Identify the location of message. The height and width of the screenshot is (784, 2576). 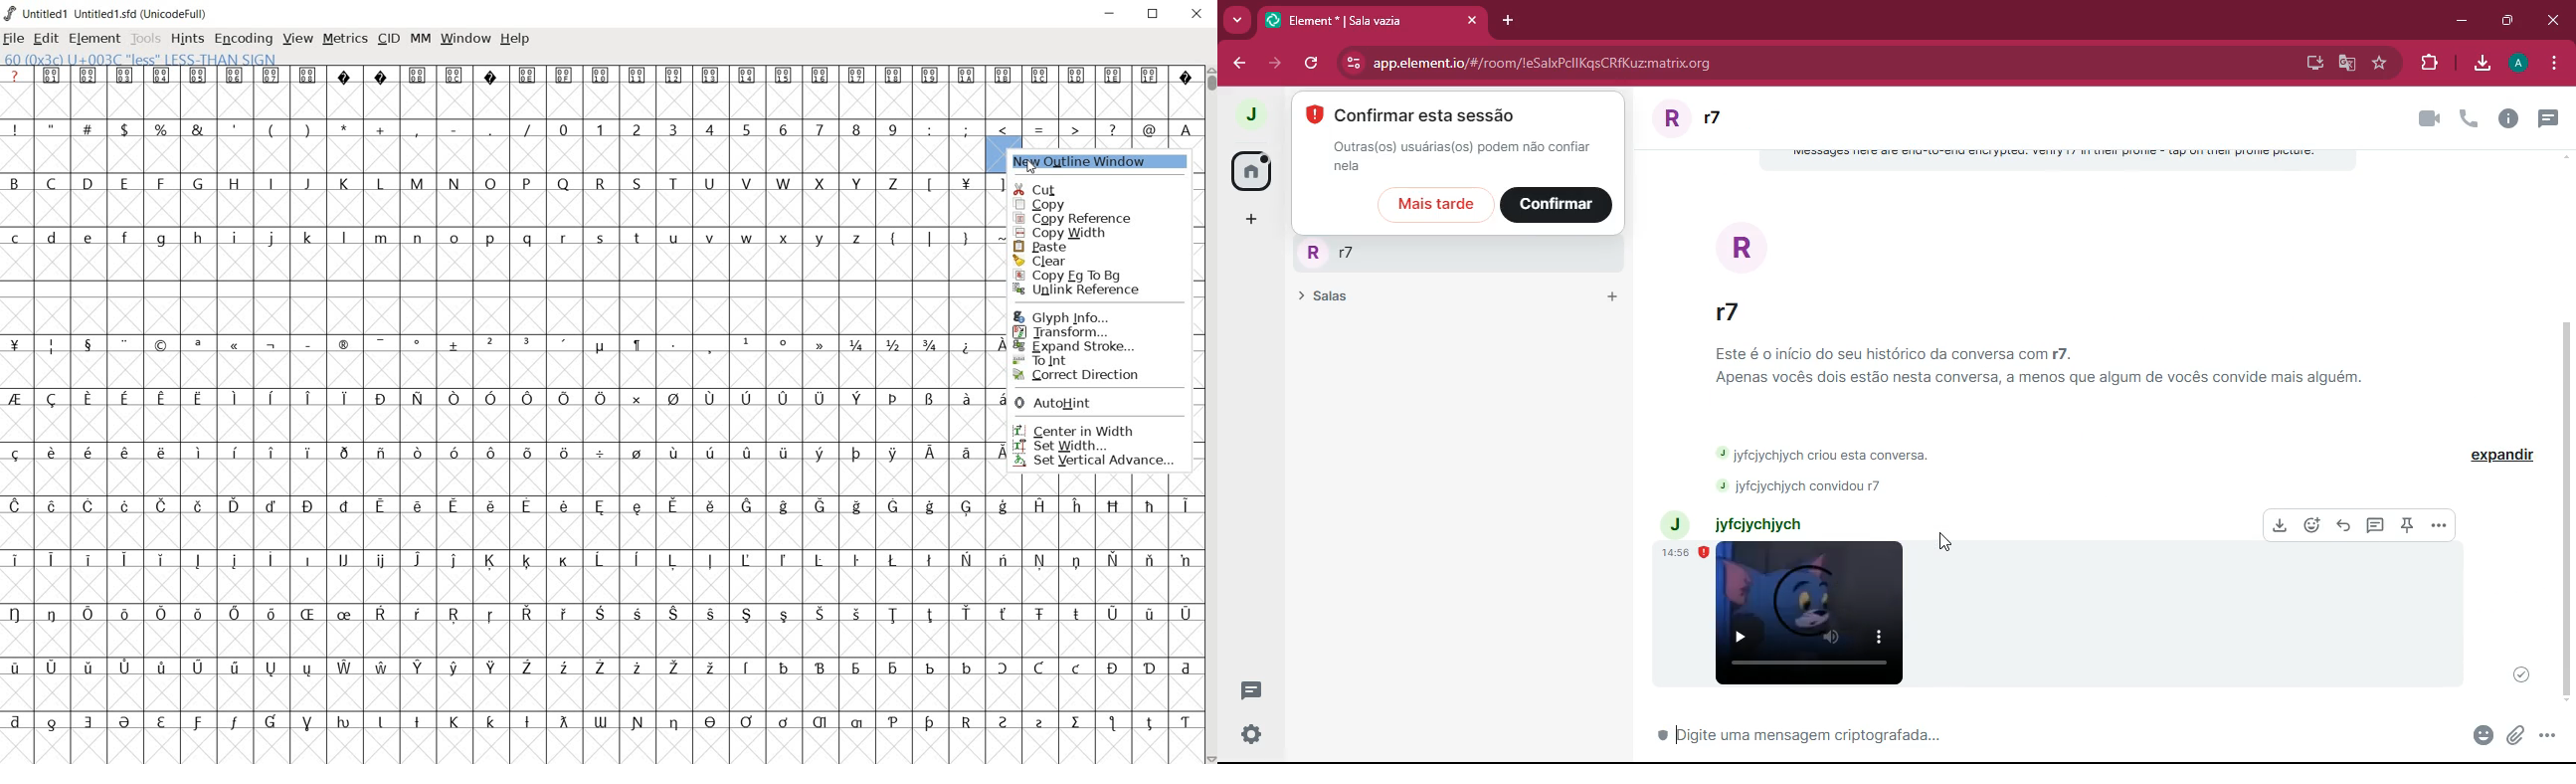
(1933, 733).